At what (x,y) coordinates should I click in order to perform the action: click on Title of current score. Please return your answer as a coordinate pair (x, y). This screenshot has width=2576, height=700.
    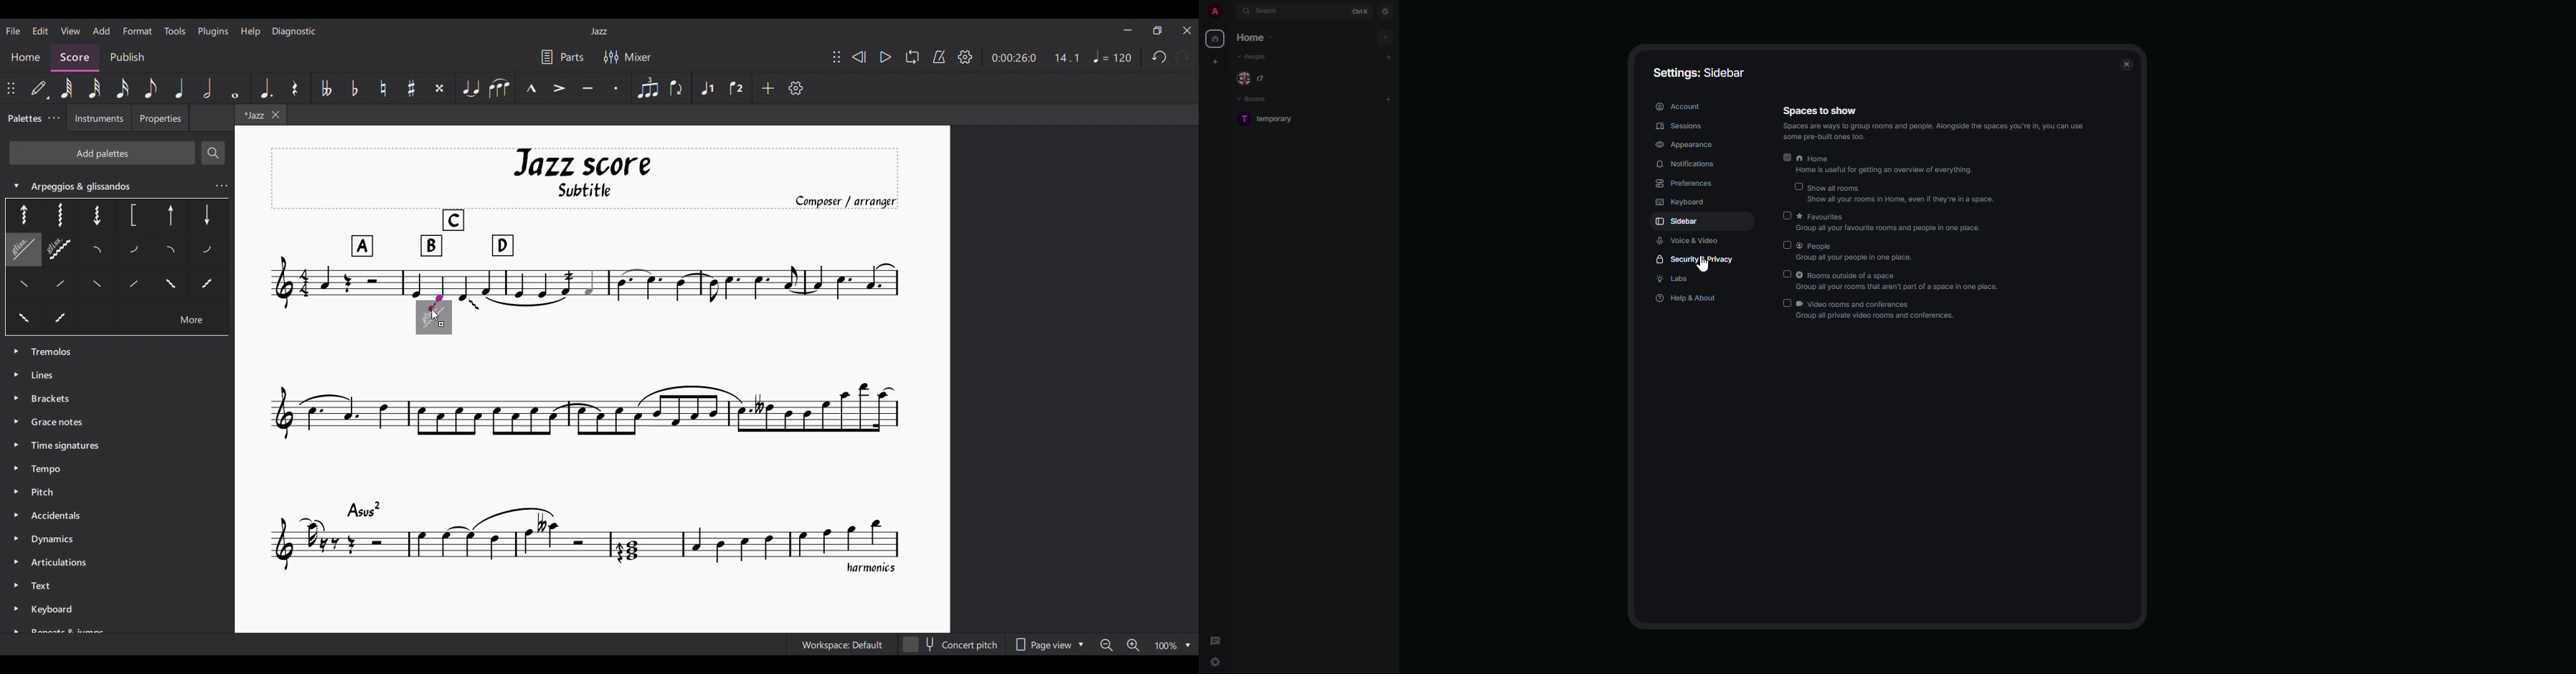
    Looking at the image, I should click on (598, 31).